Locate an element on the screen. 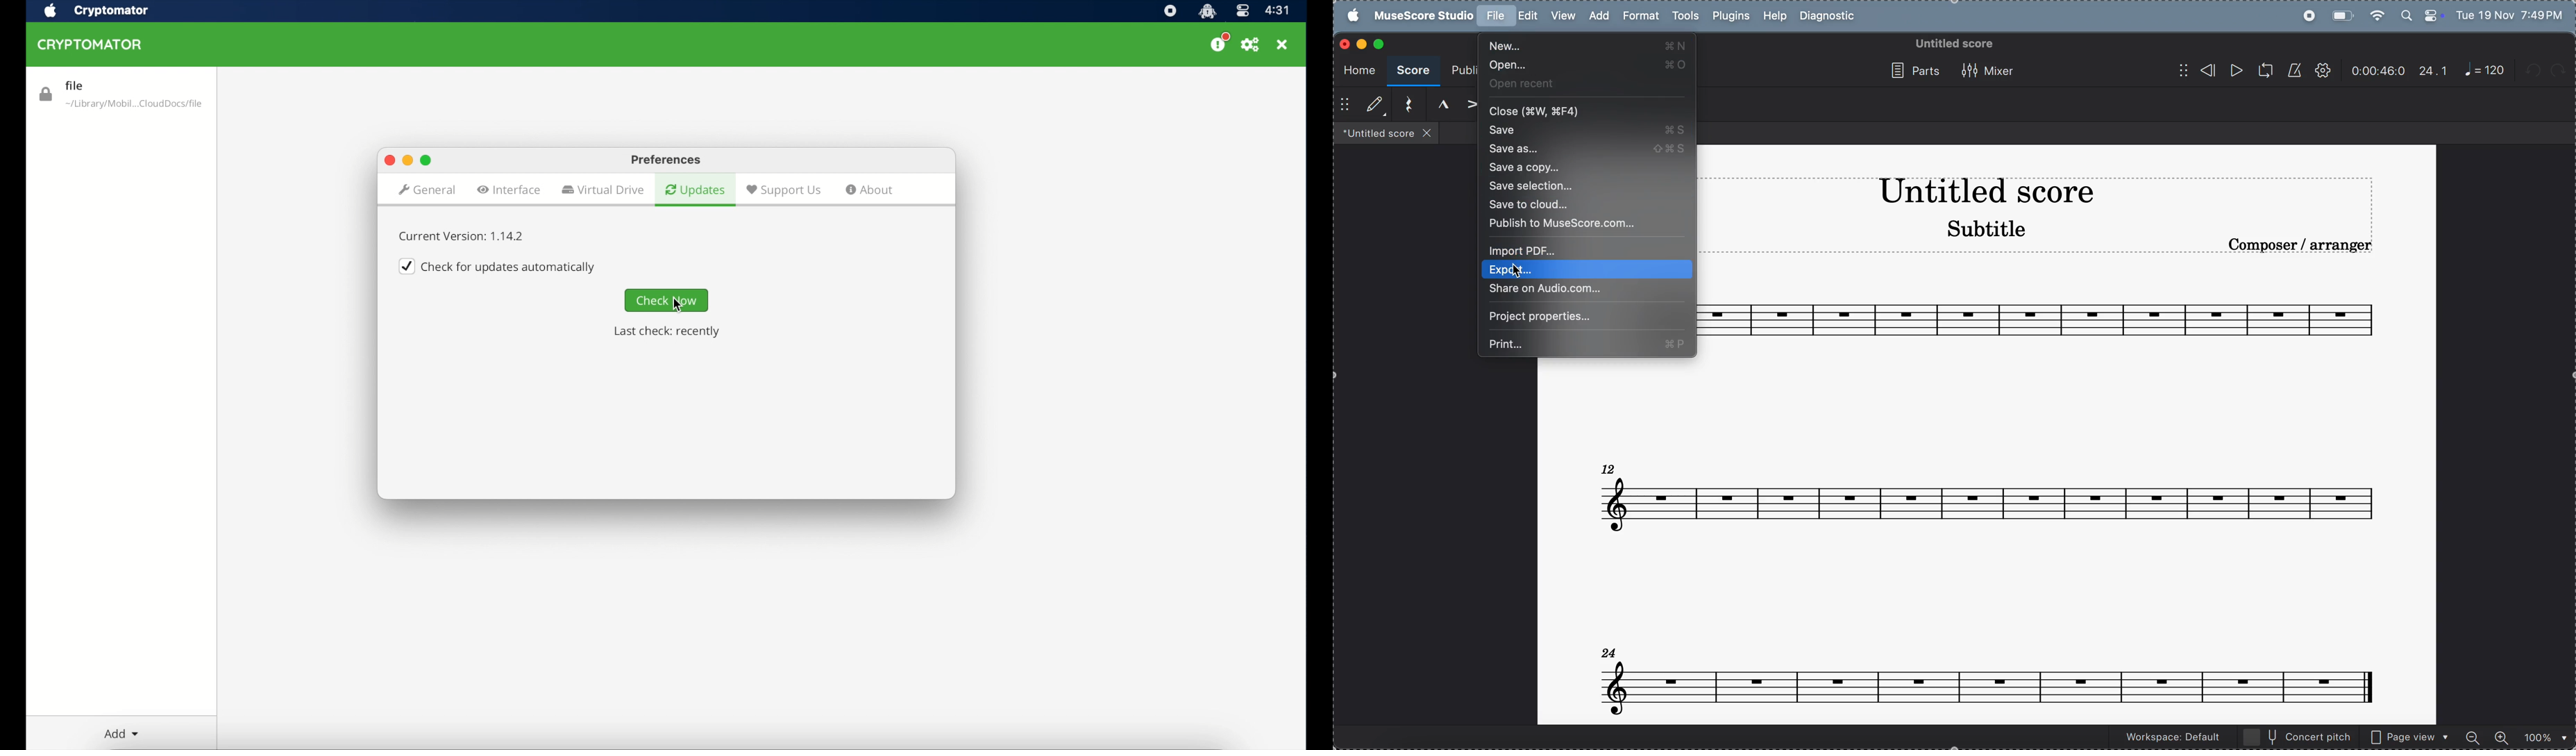 Image resolution: width=2576 pixels, height=756 pixels. Workspace default is located at coordinates (2172, 738).